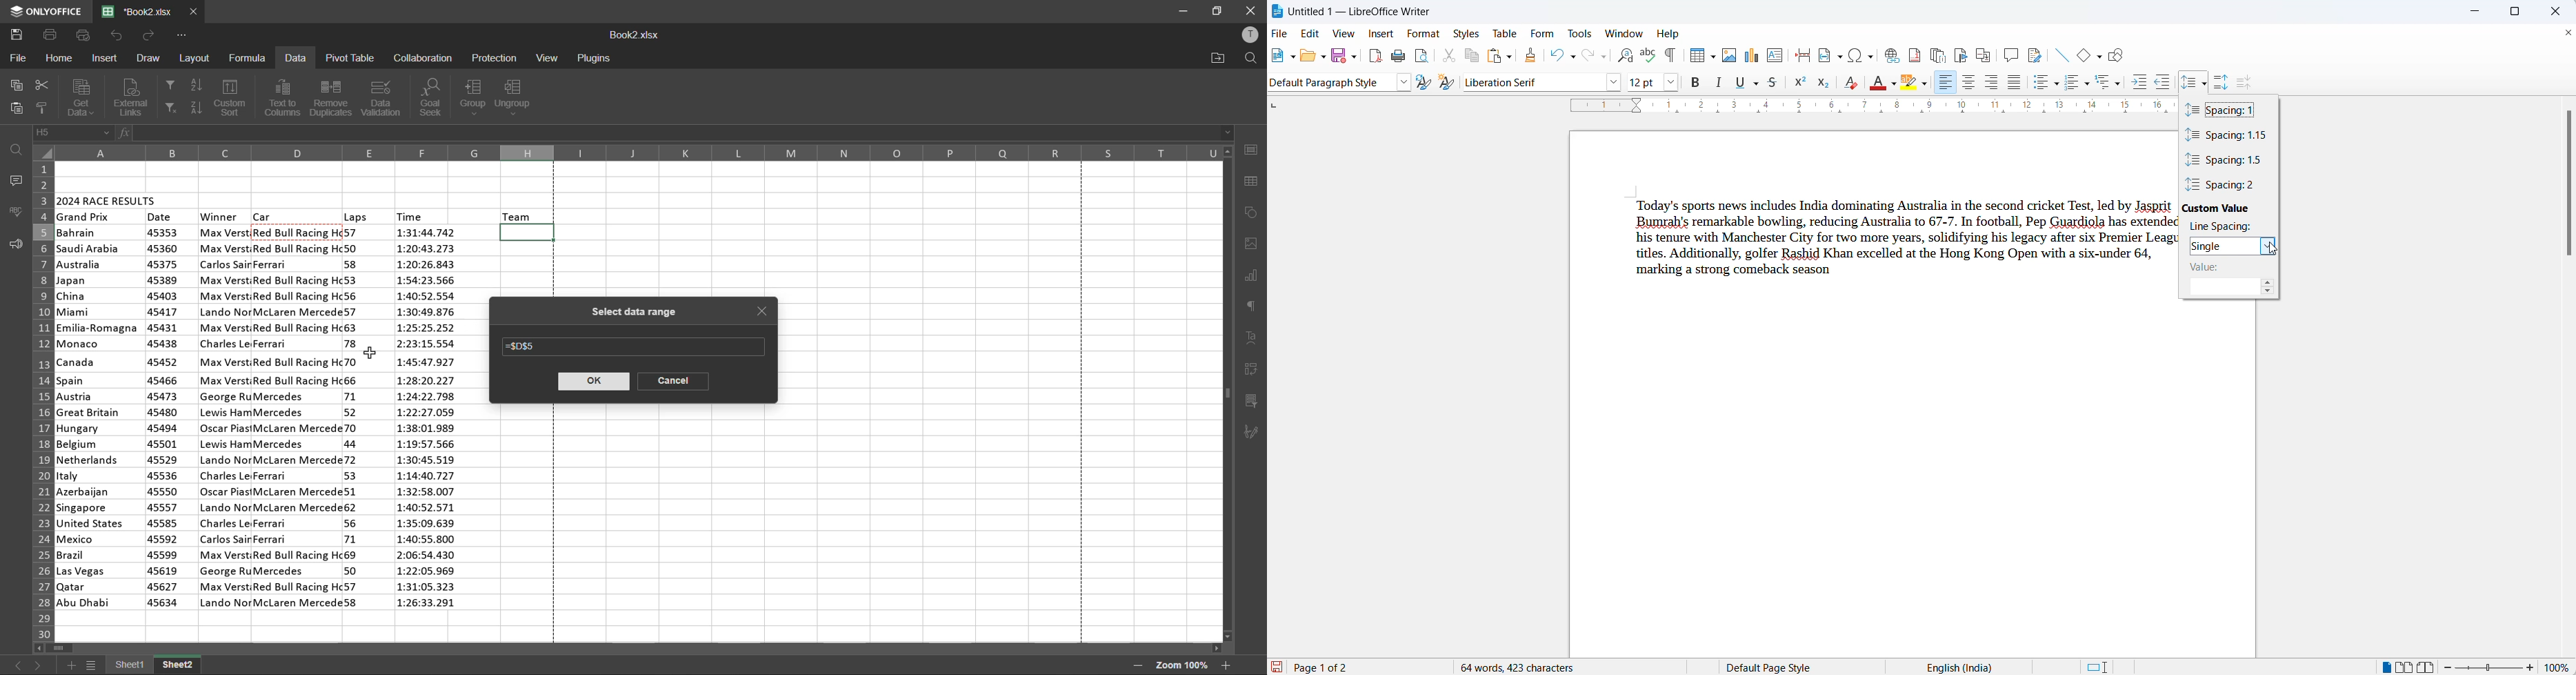  What do you see at coordinates (1946, 84) in the screenshot?
I see `text align left` at bounding box center [1946, 84].